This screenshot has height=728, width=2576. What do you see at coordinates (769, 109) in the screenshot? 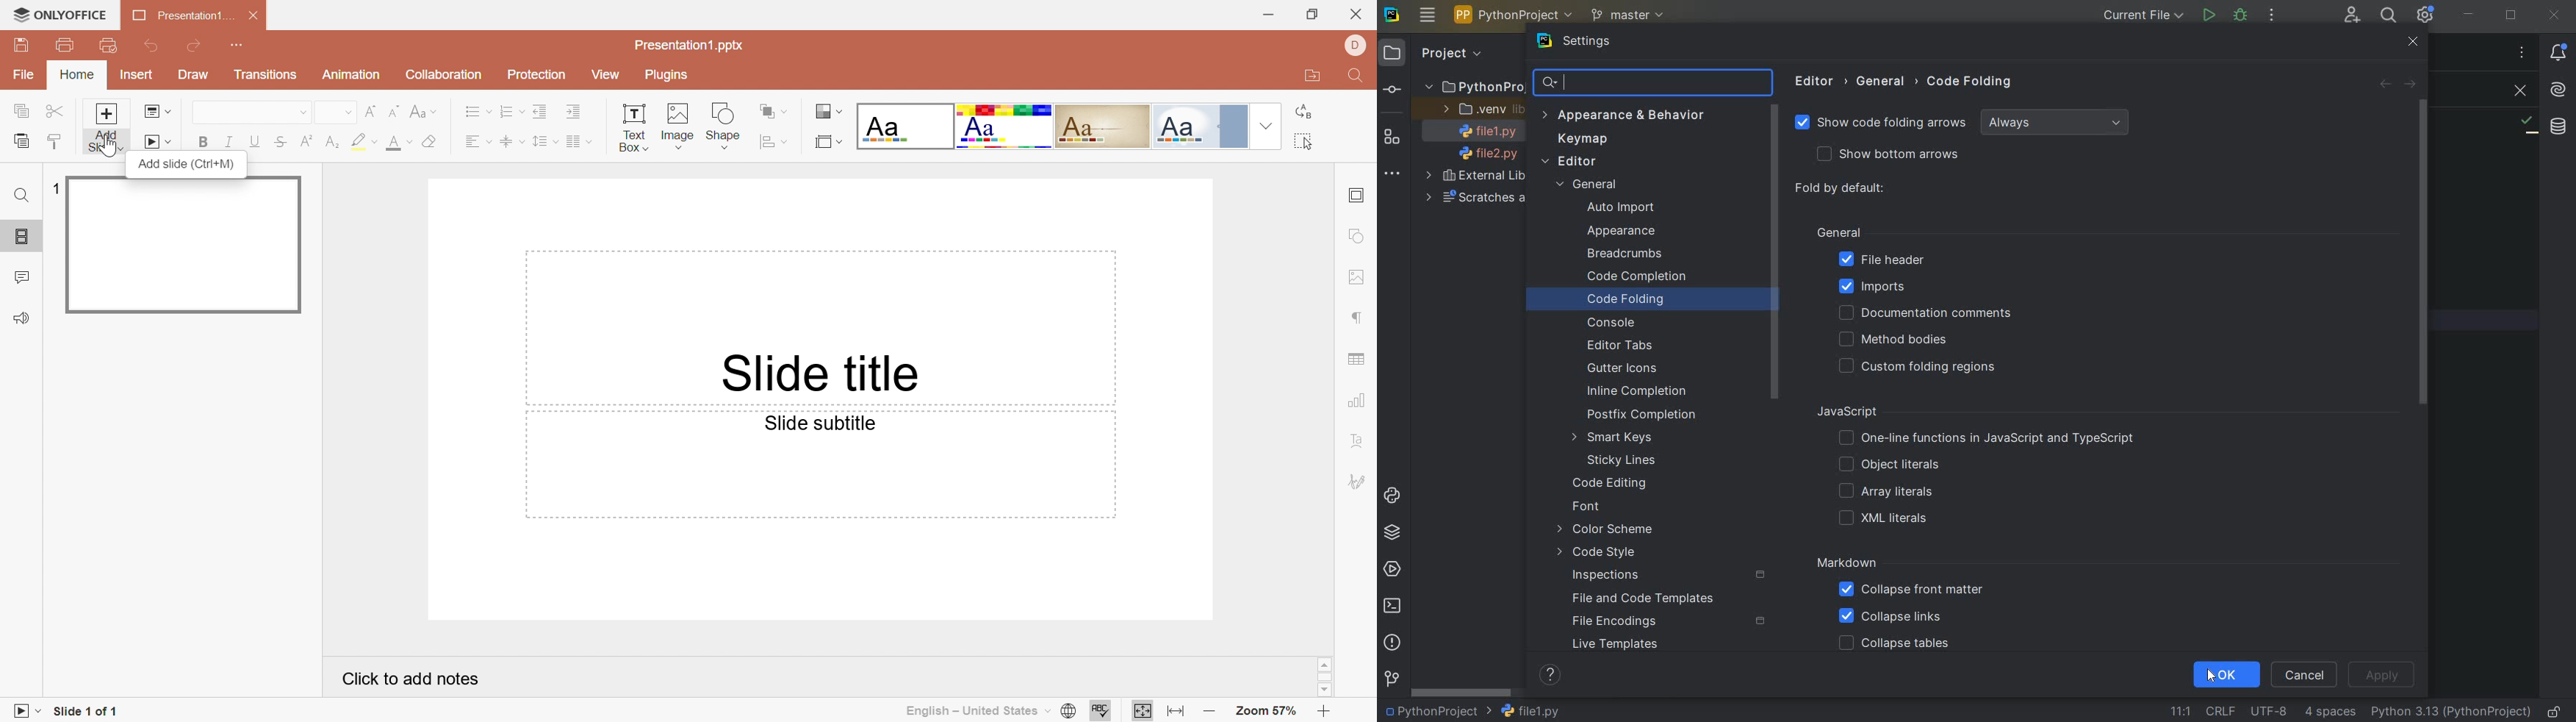
I see `Arrange shape` at bounding box center [769, 109].